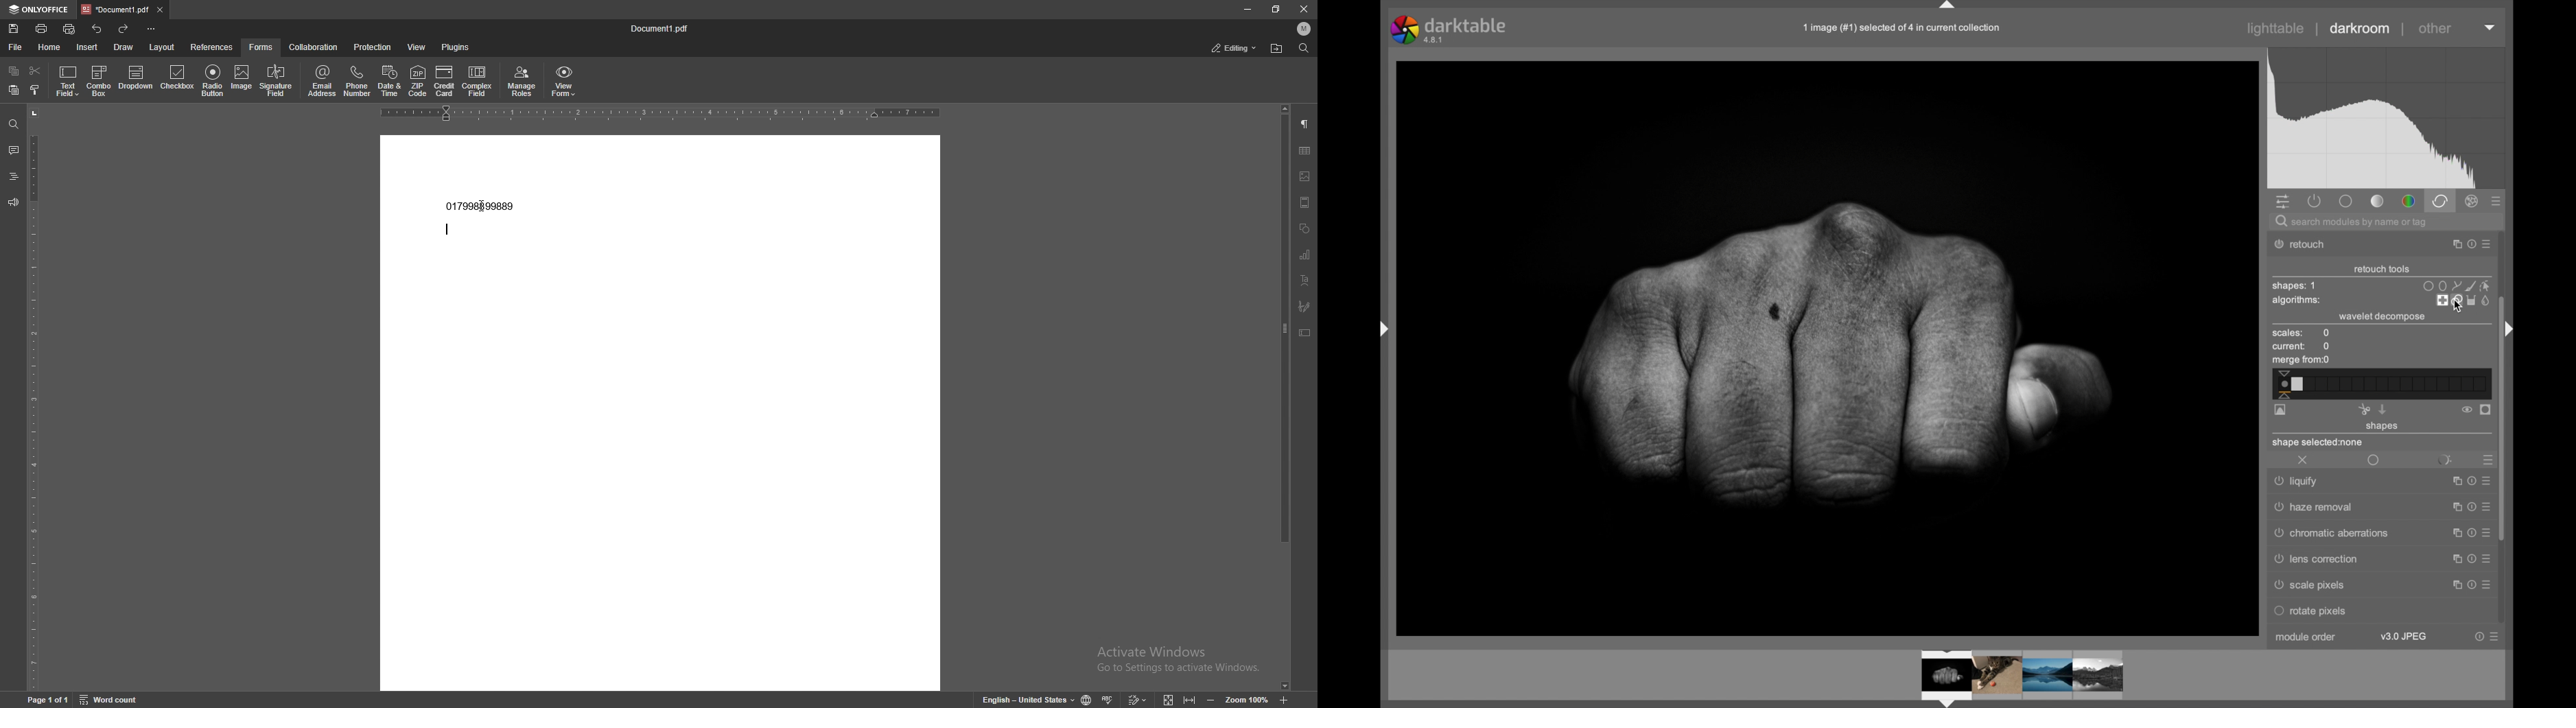  Describe the element at coordinates (1170, 699) in the screenshot. I see `fit to screen` at that location.